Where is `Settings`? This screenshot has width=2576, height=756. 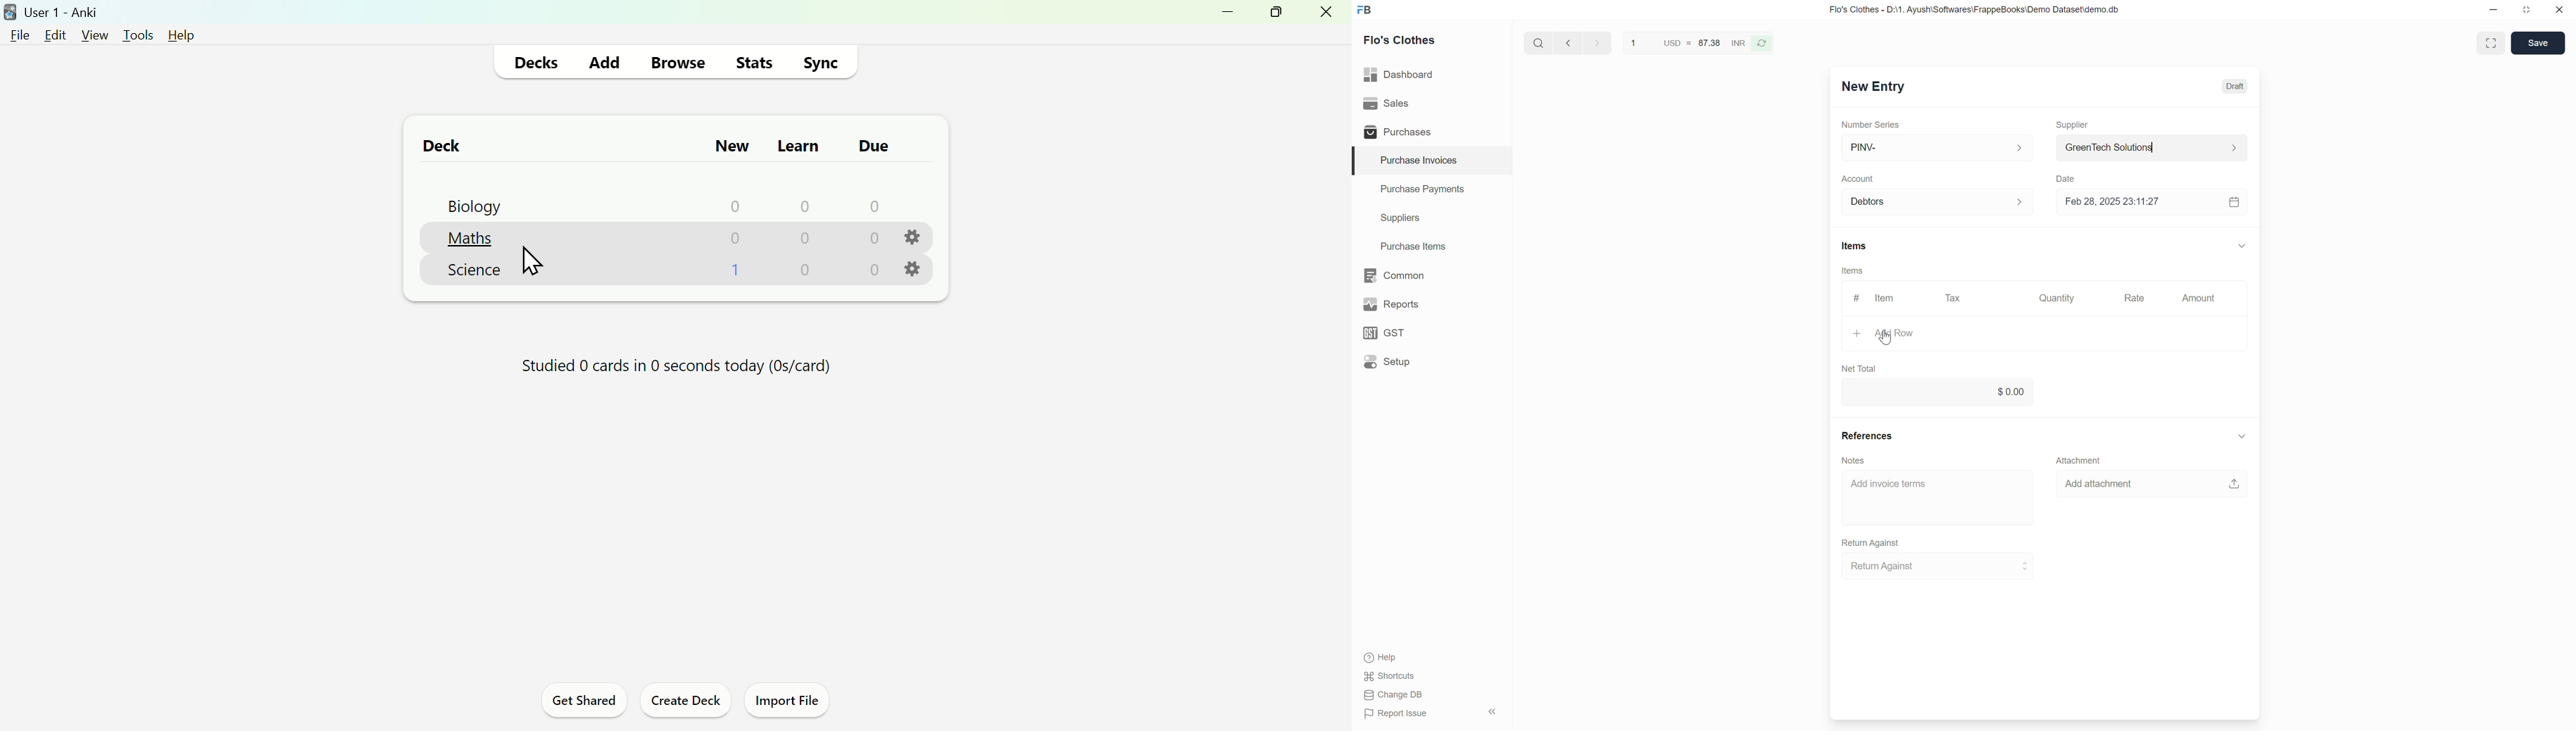
Settings is located at coordinates (912, 237).